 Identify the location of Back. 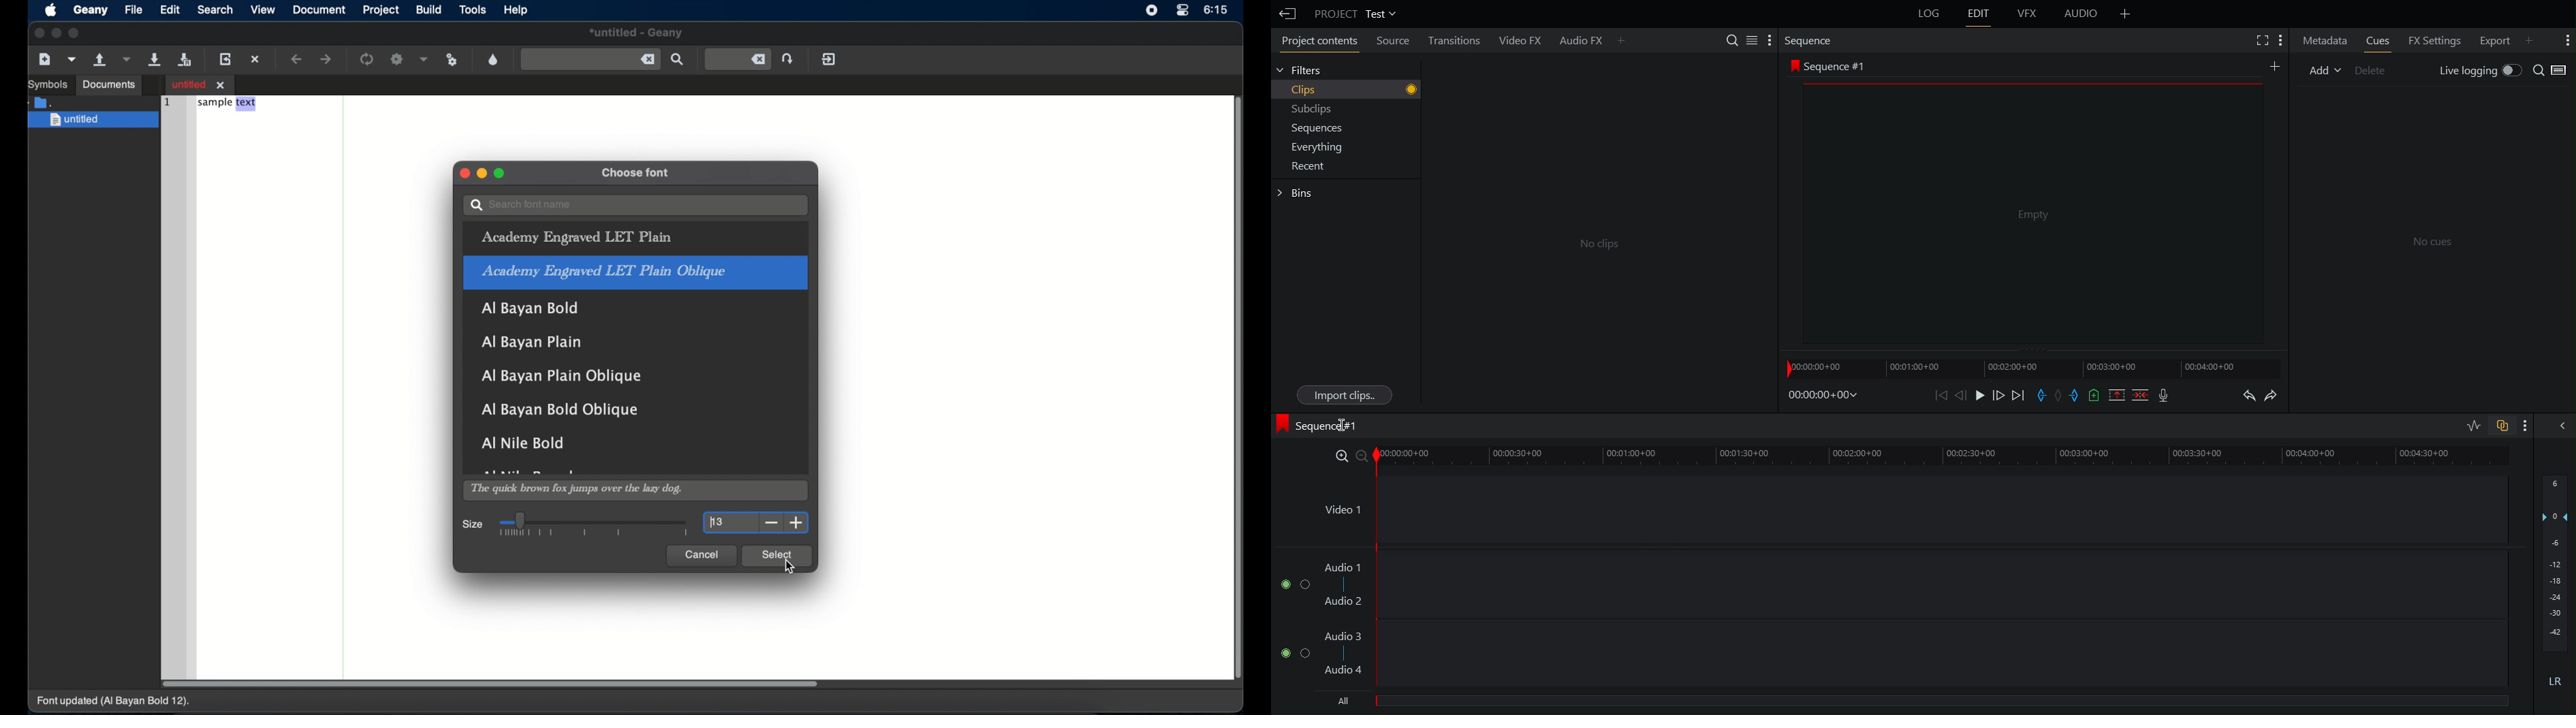
(1287, 12).